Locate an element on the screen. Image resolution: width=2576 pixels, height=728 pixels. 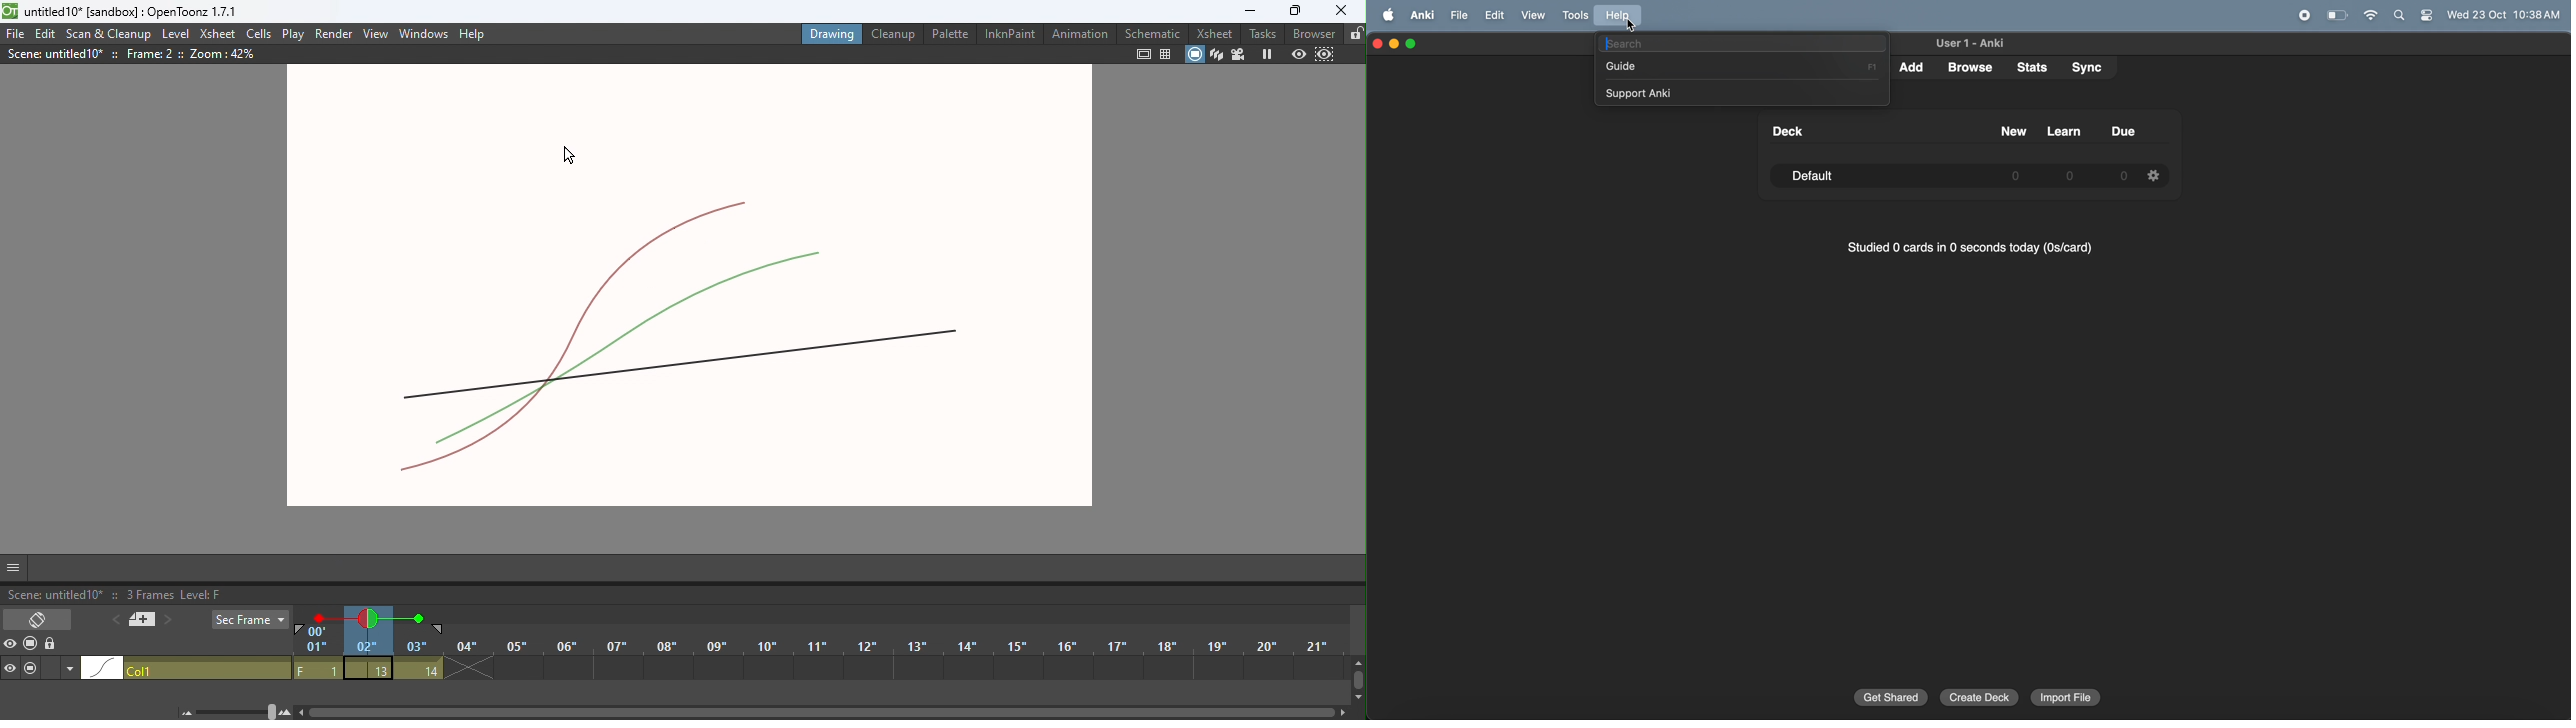
click to select column is located at coordinates (187, 669).